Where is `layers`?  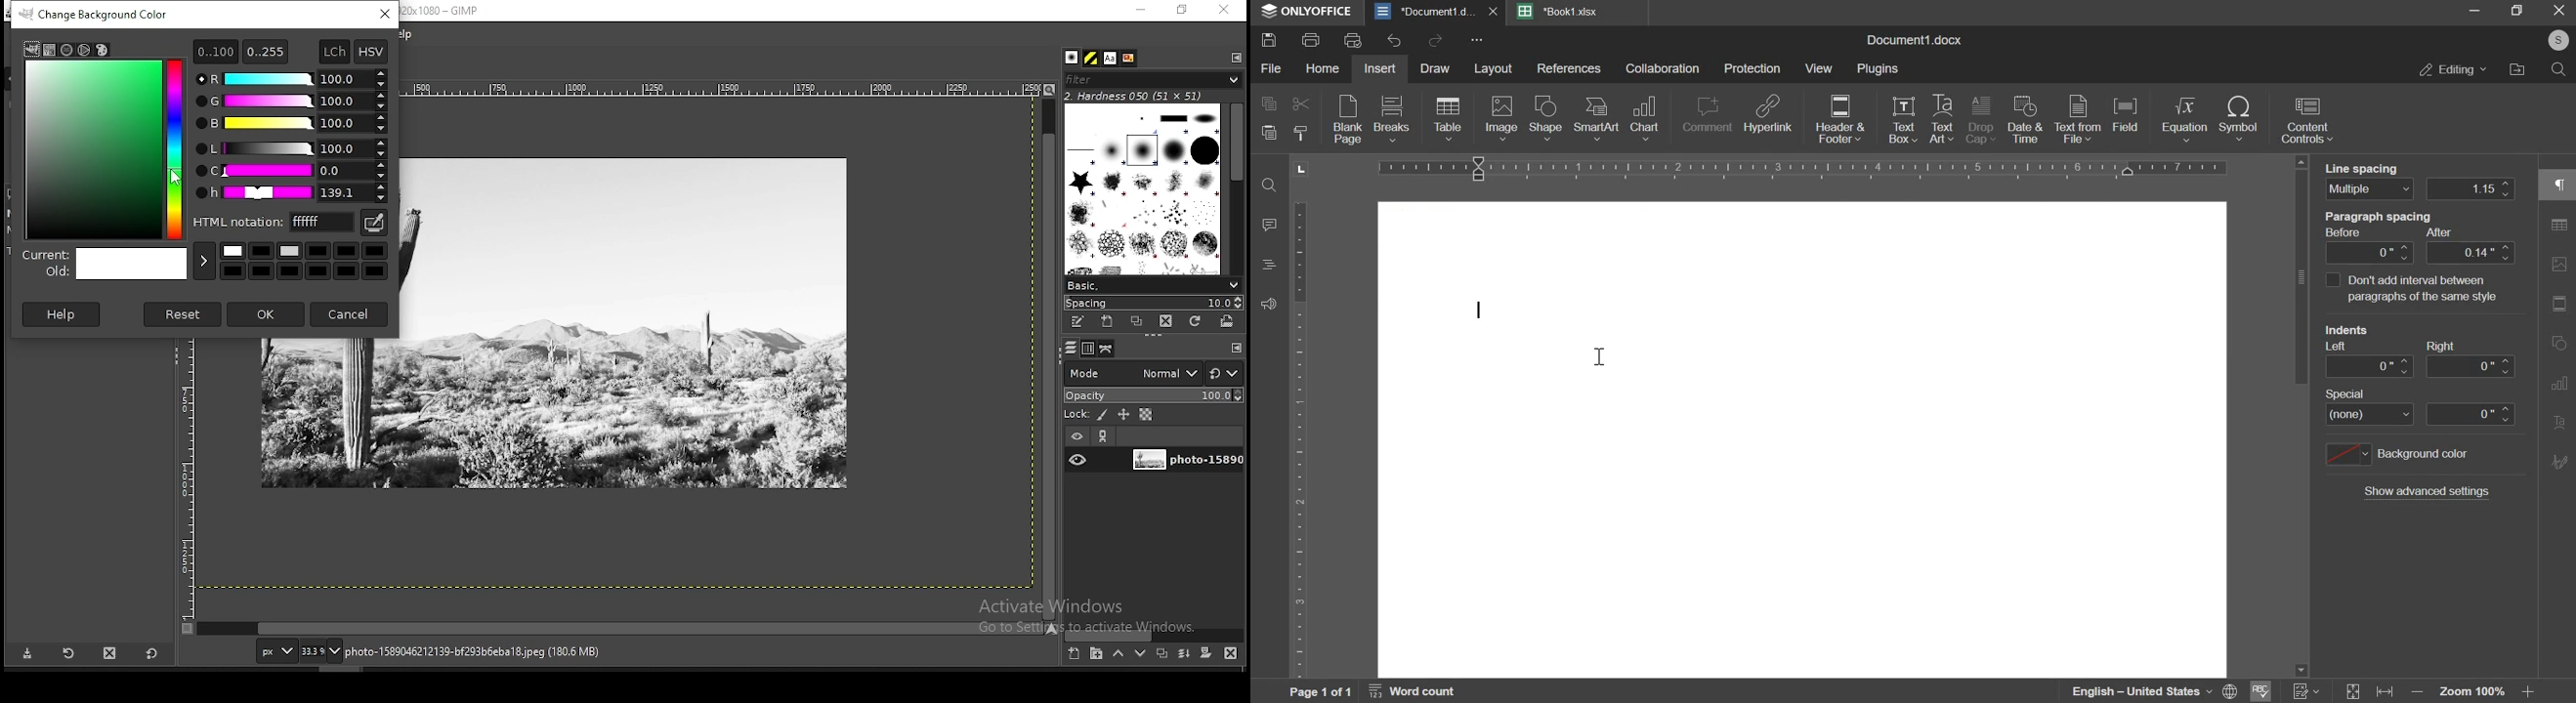
layers is located at coordinates (1071, 349).